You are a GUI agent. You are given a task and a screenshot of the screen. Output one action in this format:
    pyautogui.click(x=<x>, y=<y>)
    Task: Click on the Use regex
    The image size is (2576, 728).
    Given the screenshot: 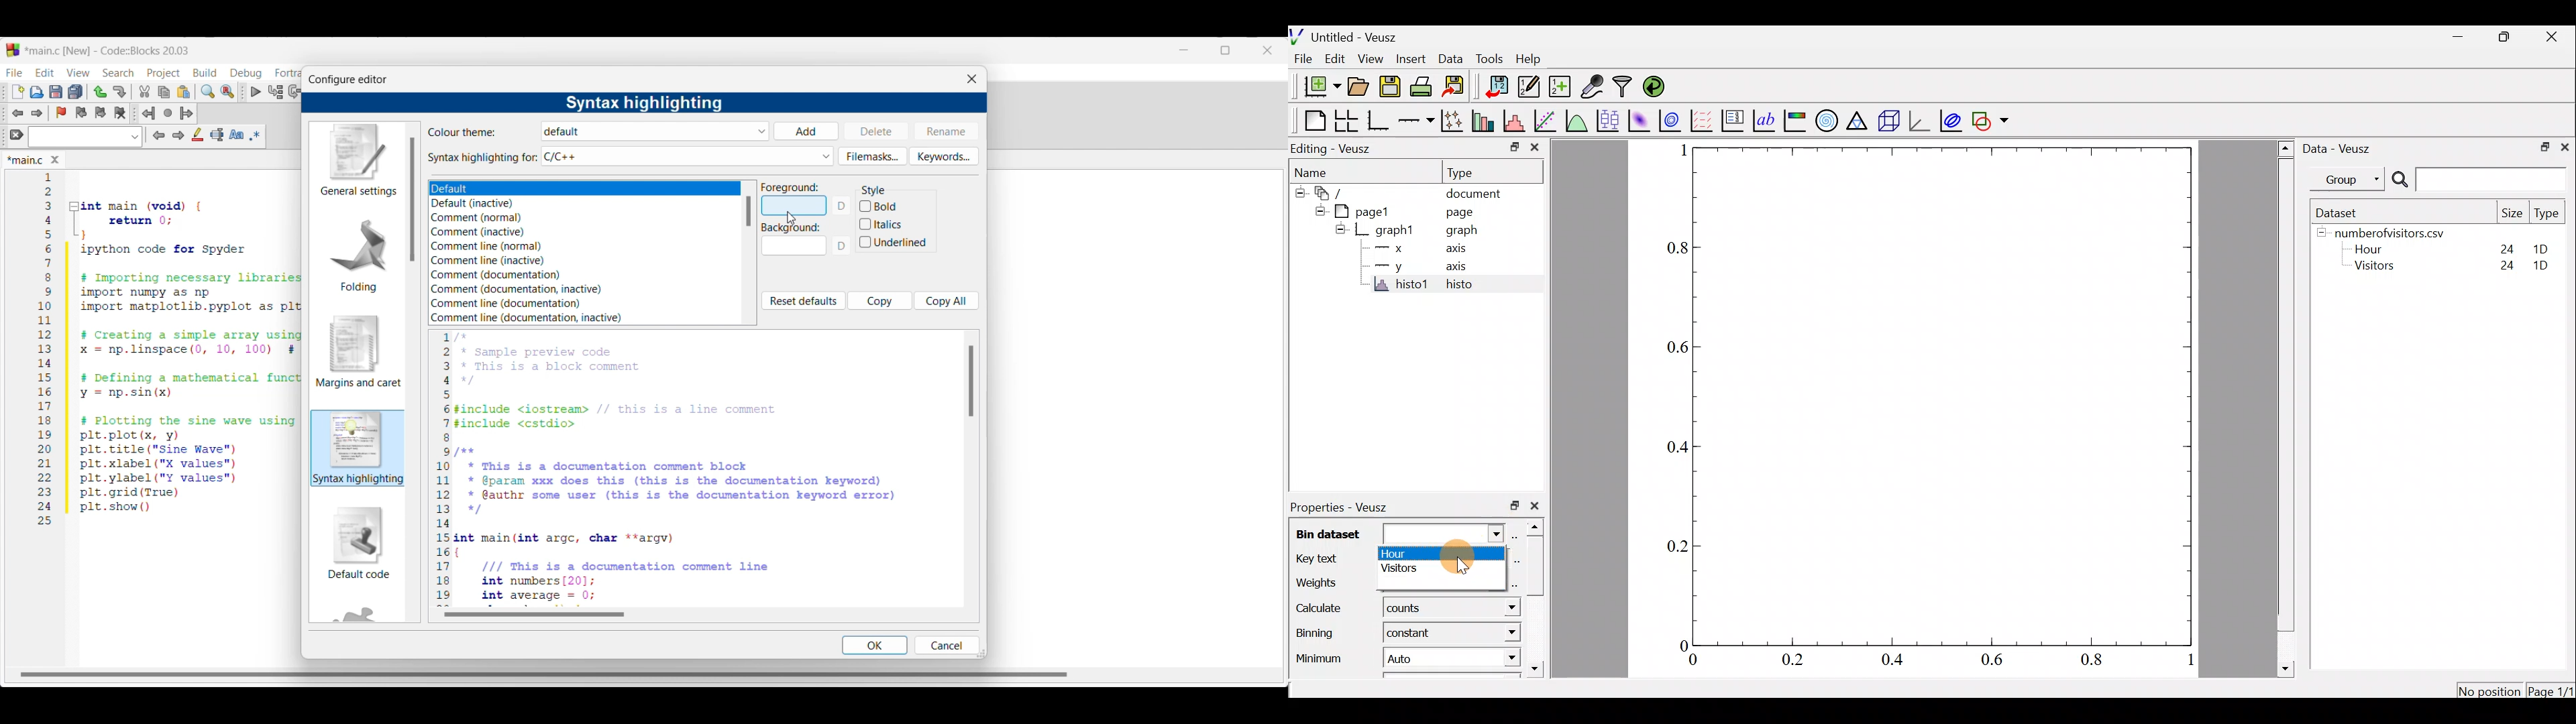 What is the action you would take?
    pyautogui.click(x=255, y=135)
    